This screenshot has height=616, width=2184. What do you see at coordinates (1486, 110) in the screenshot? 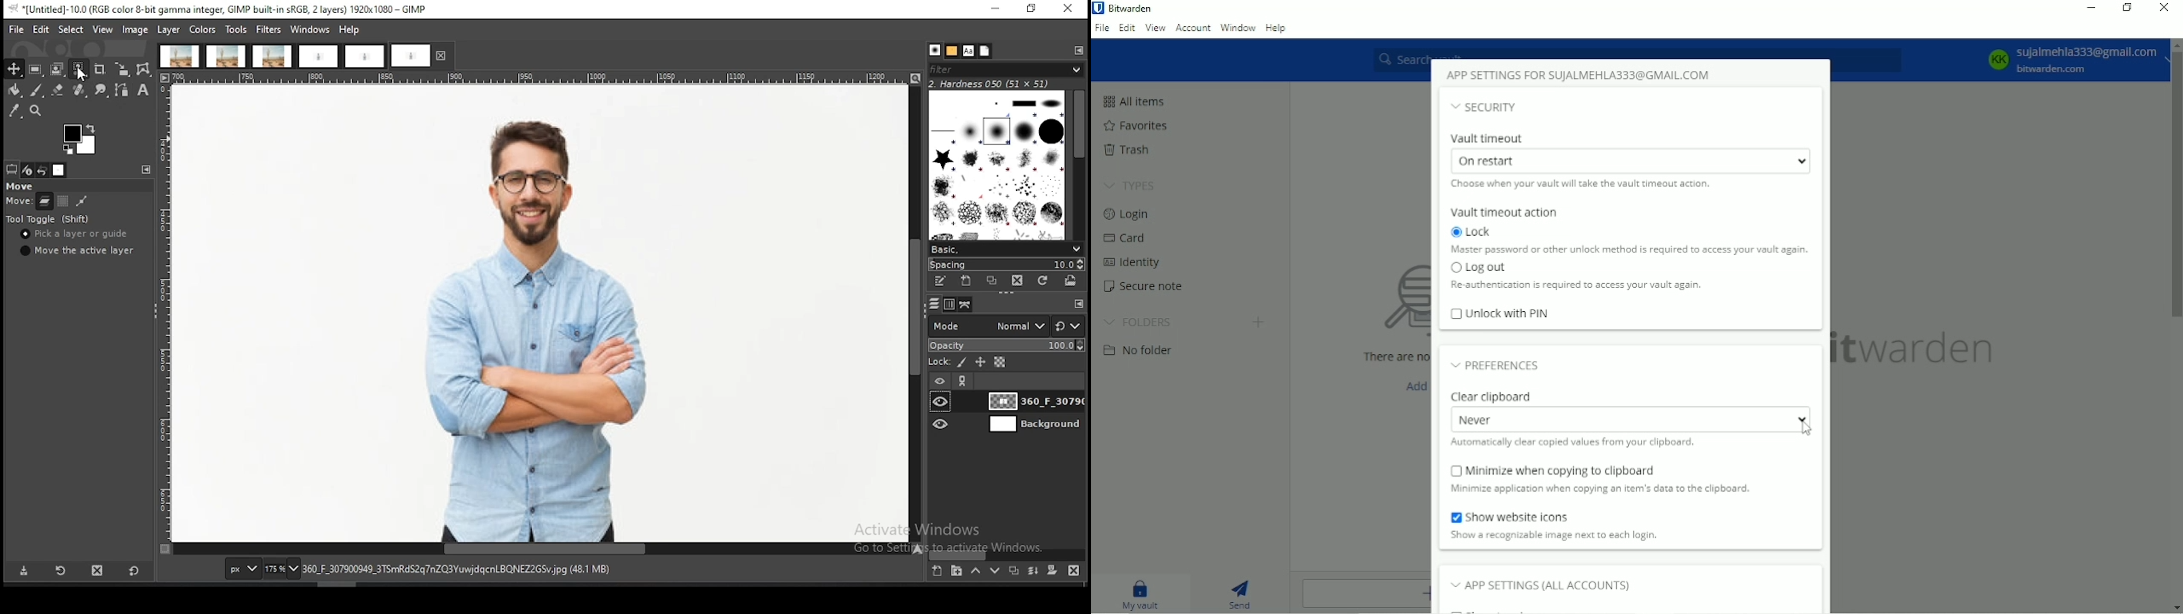
I see `Security` at bounding box center [1486, 110].